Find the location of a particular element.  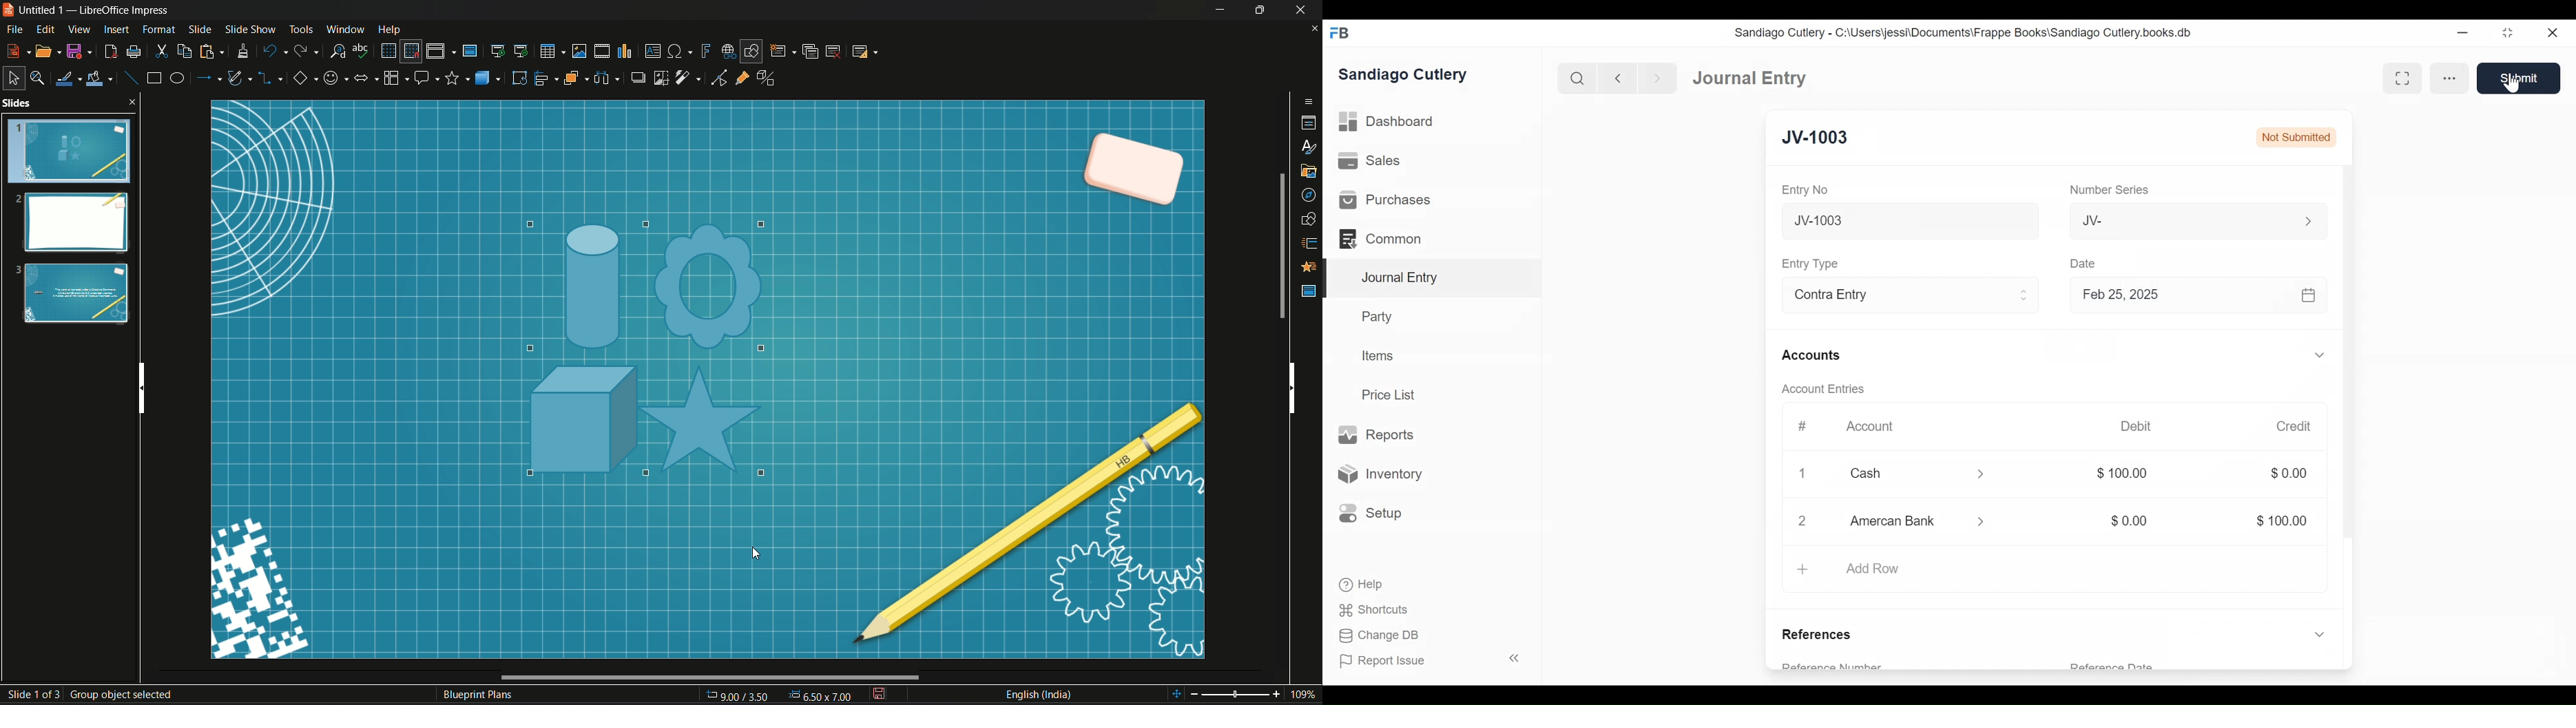

filter is located at coordinates (689, 78).